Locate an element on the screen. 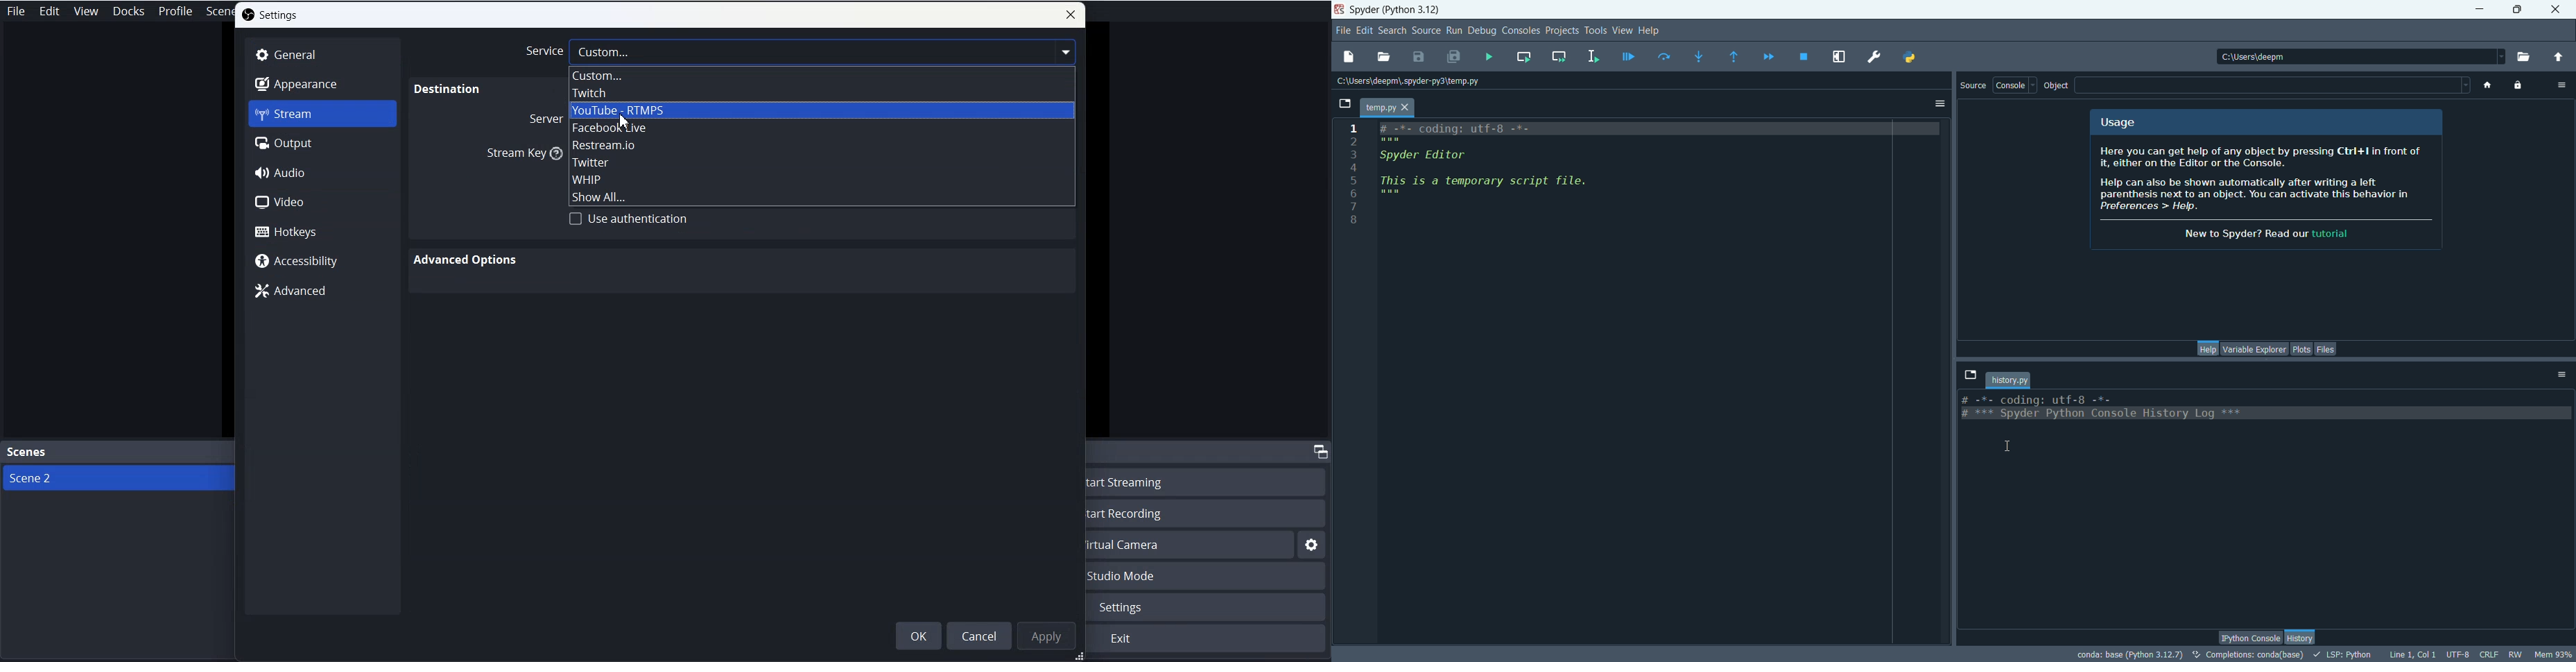 The image size is (2576, 672). tools is located at coordinates (1595, 31).